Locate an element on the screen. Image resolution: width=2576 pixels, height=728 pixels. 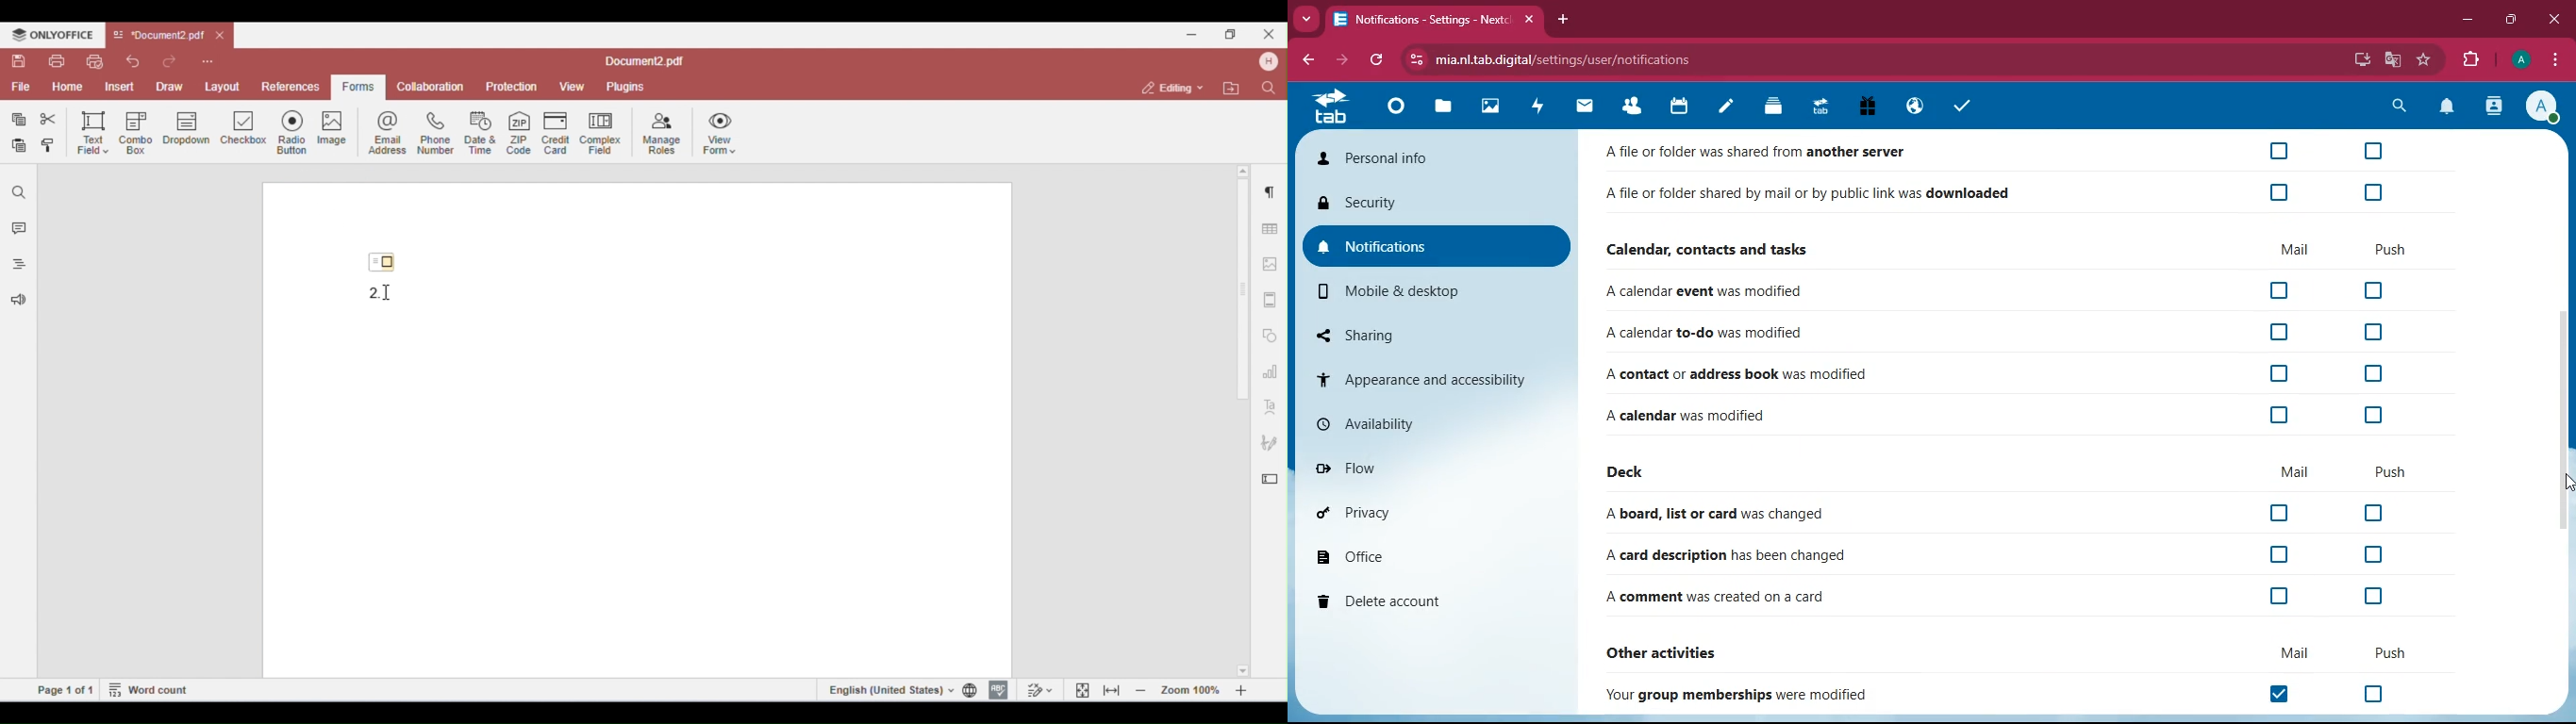
security is located at coordinates (1438, 206).